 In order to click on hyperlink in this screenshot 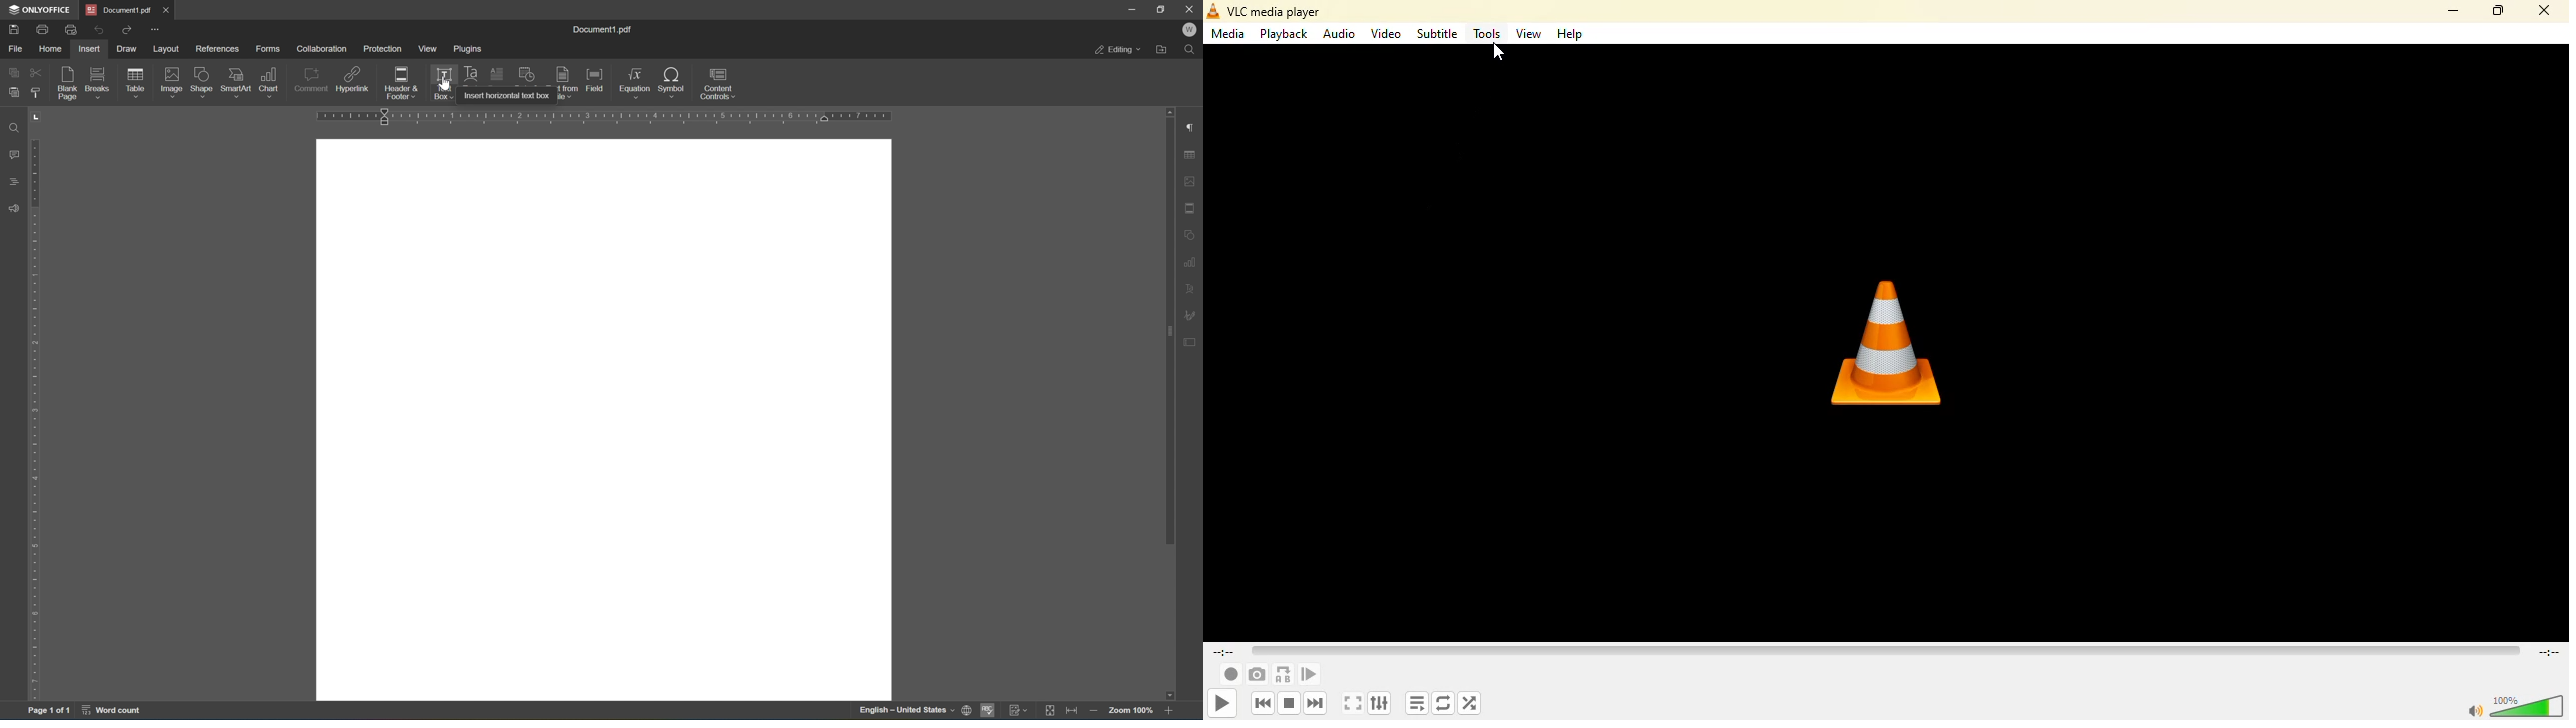, I will do `click(353, 81)`.